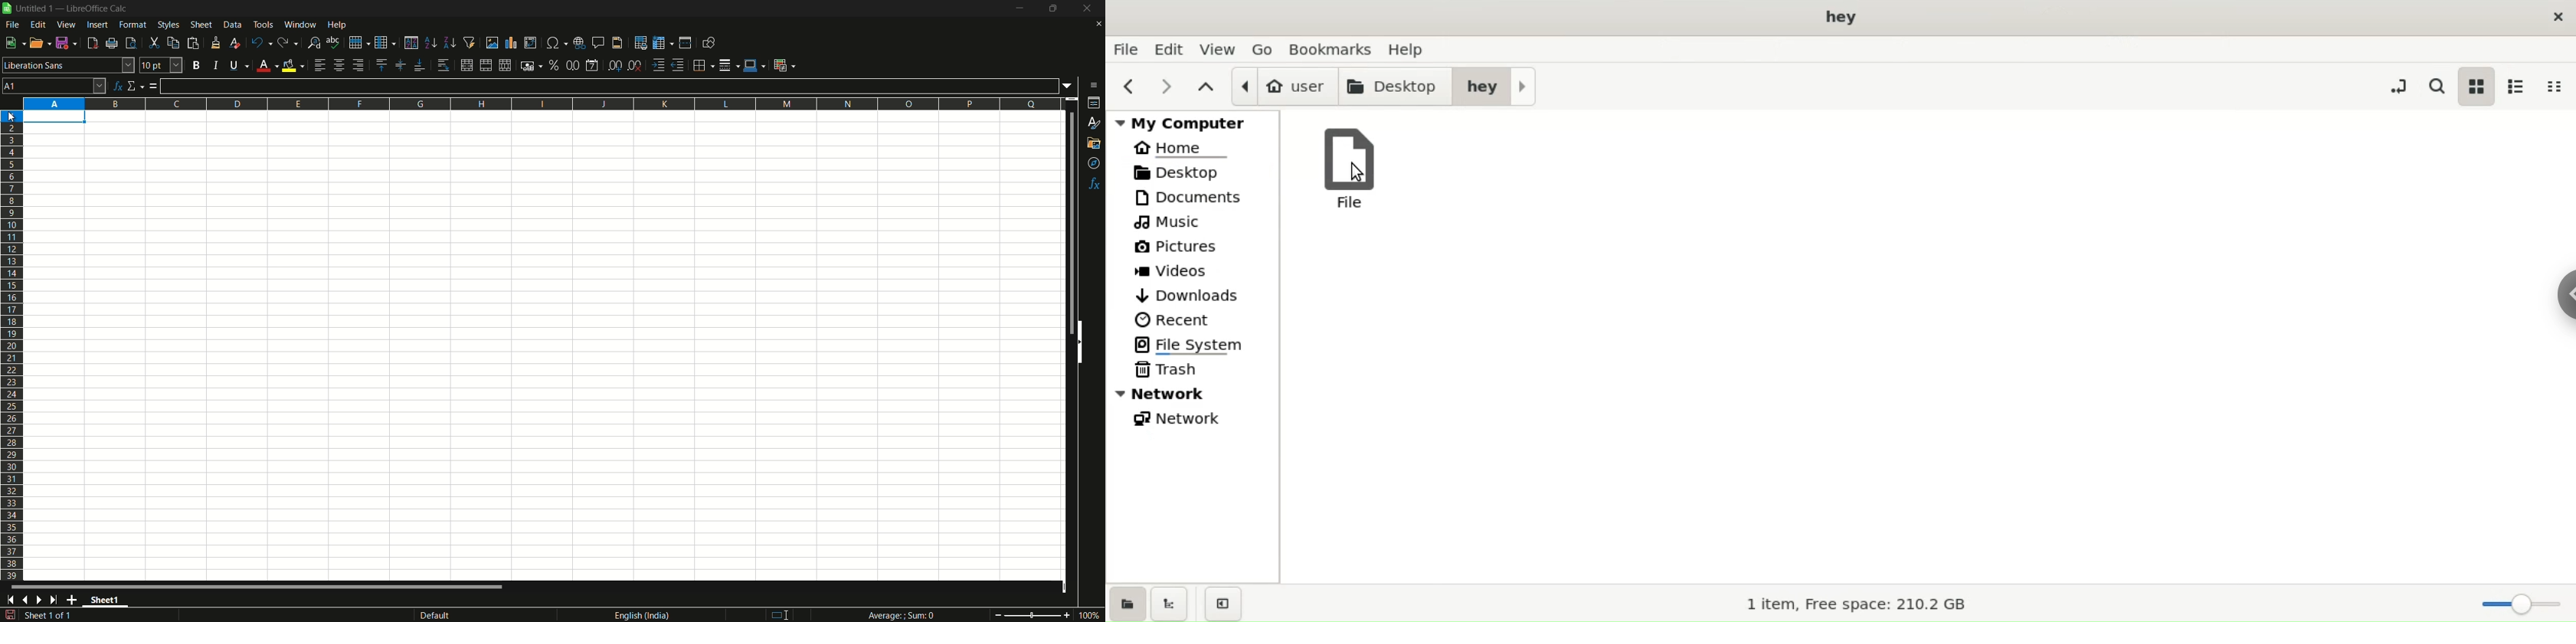 The height and width of the screenshot is (644, 2576). I want to click on insert comment, so click(599, 43).